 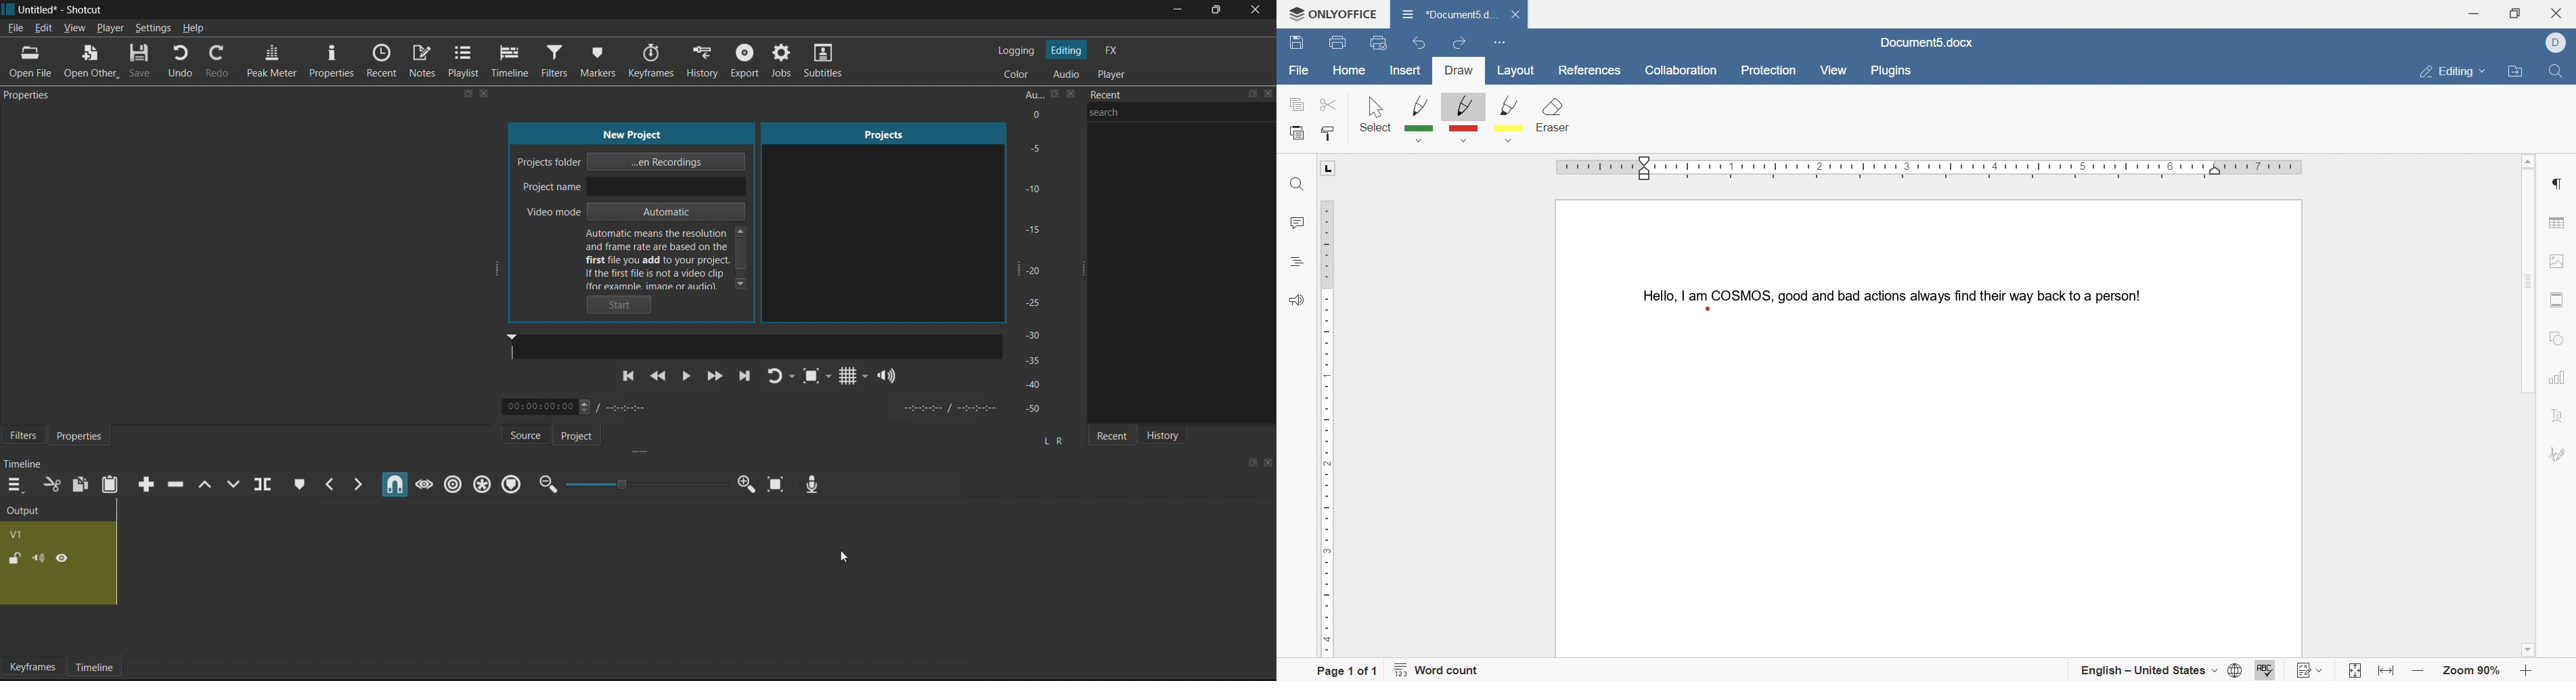 I want to click on copy style, so click(x=1330, y=132).